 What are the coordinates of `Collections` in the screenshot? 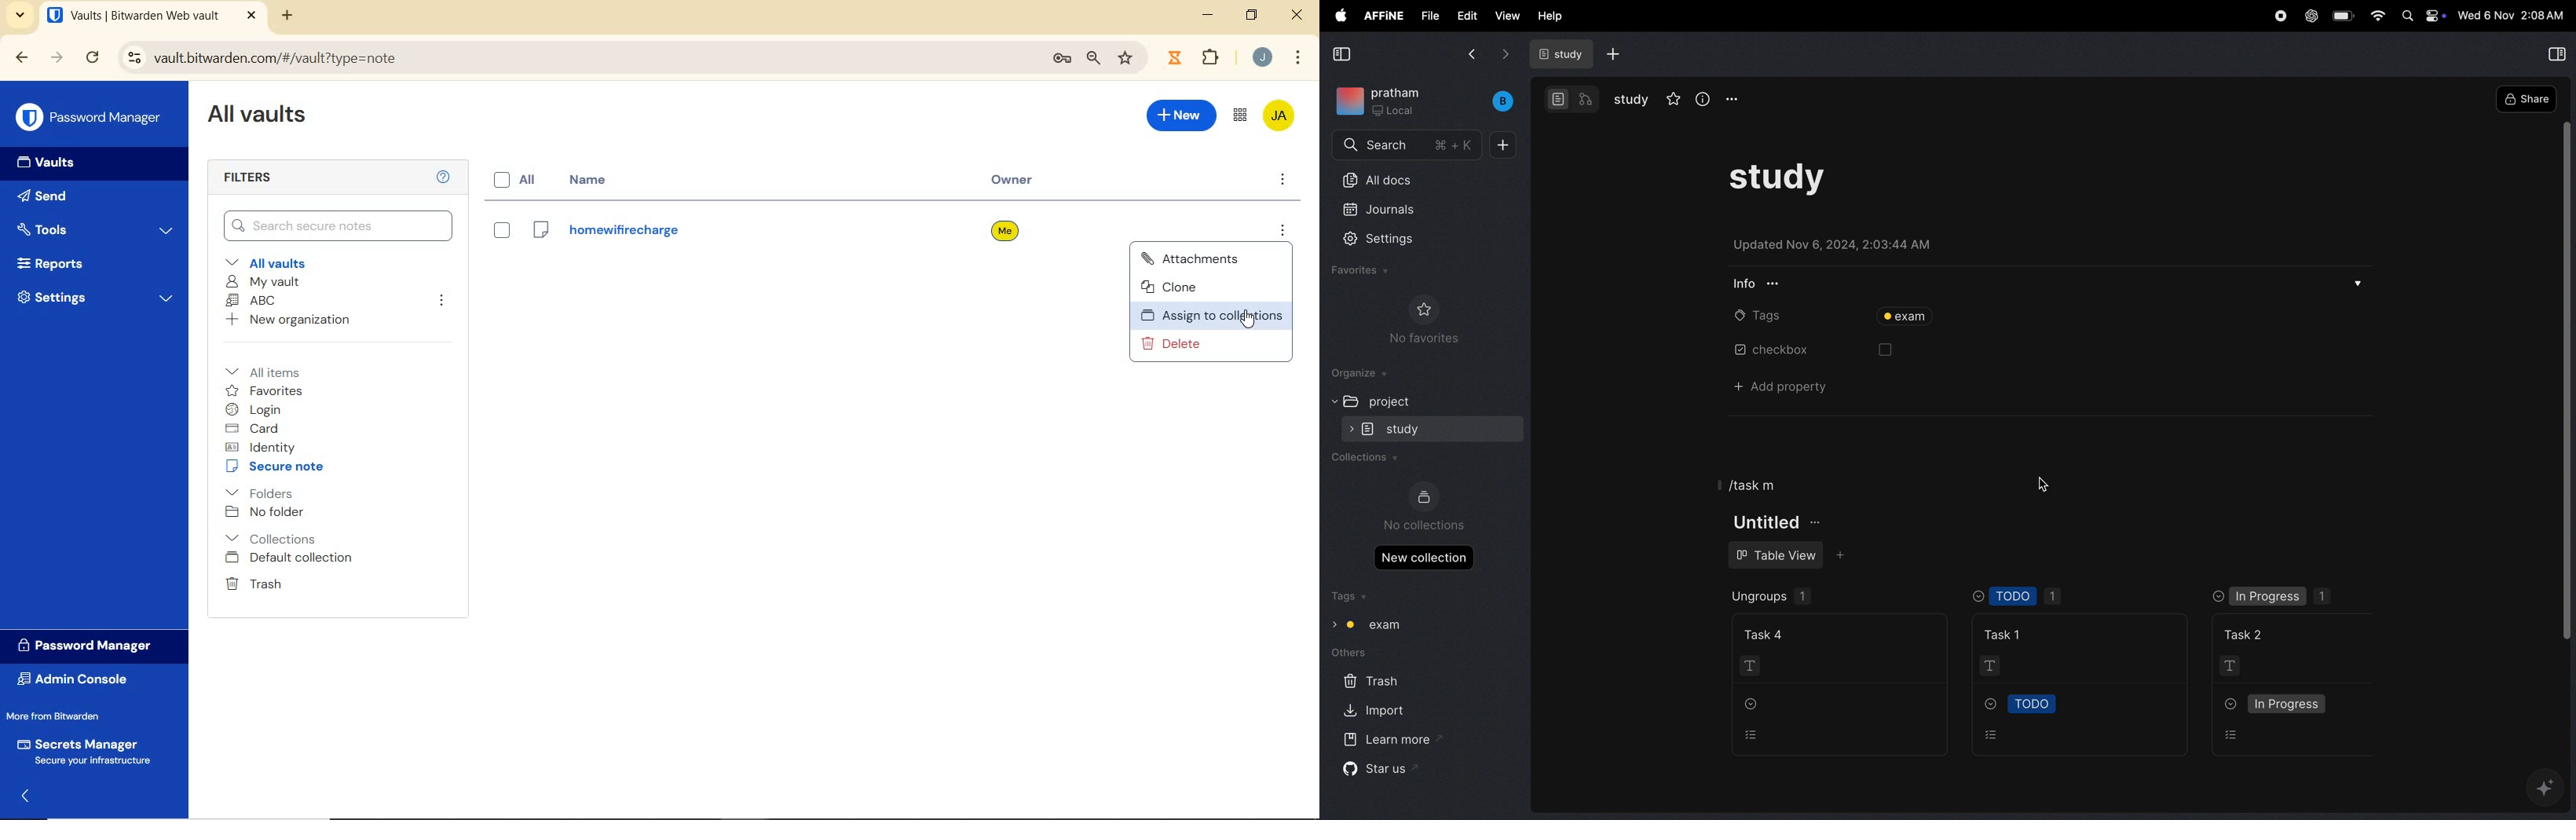 It's located at (274, 538).